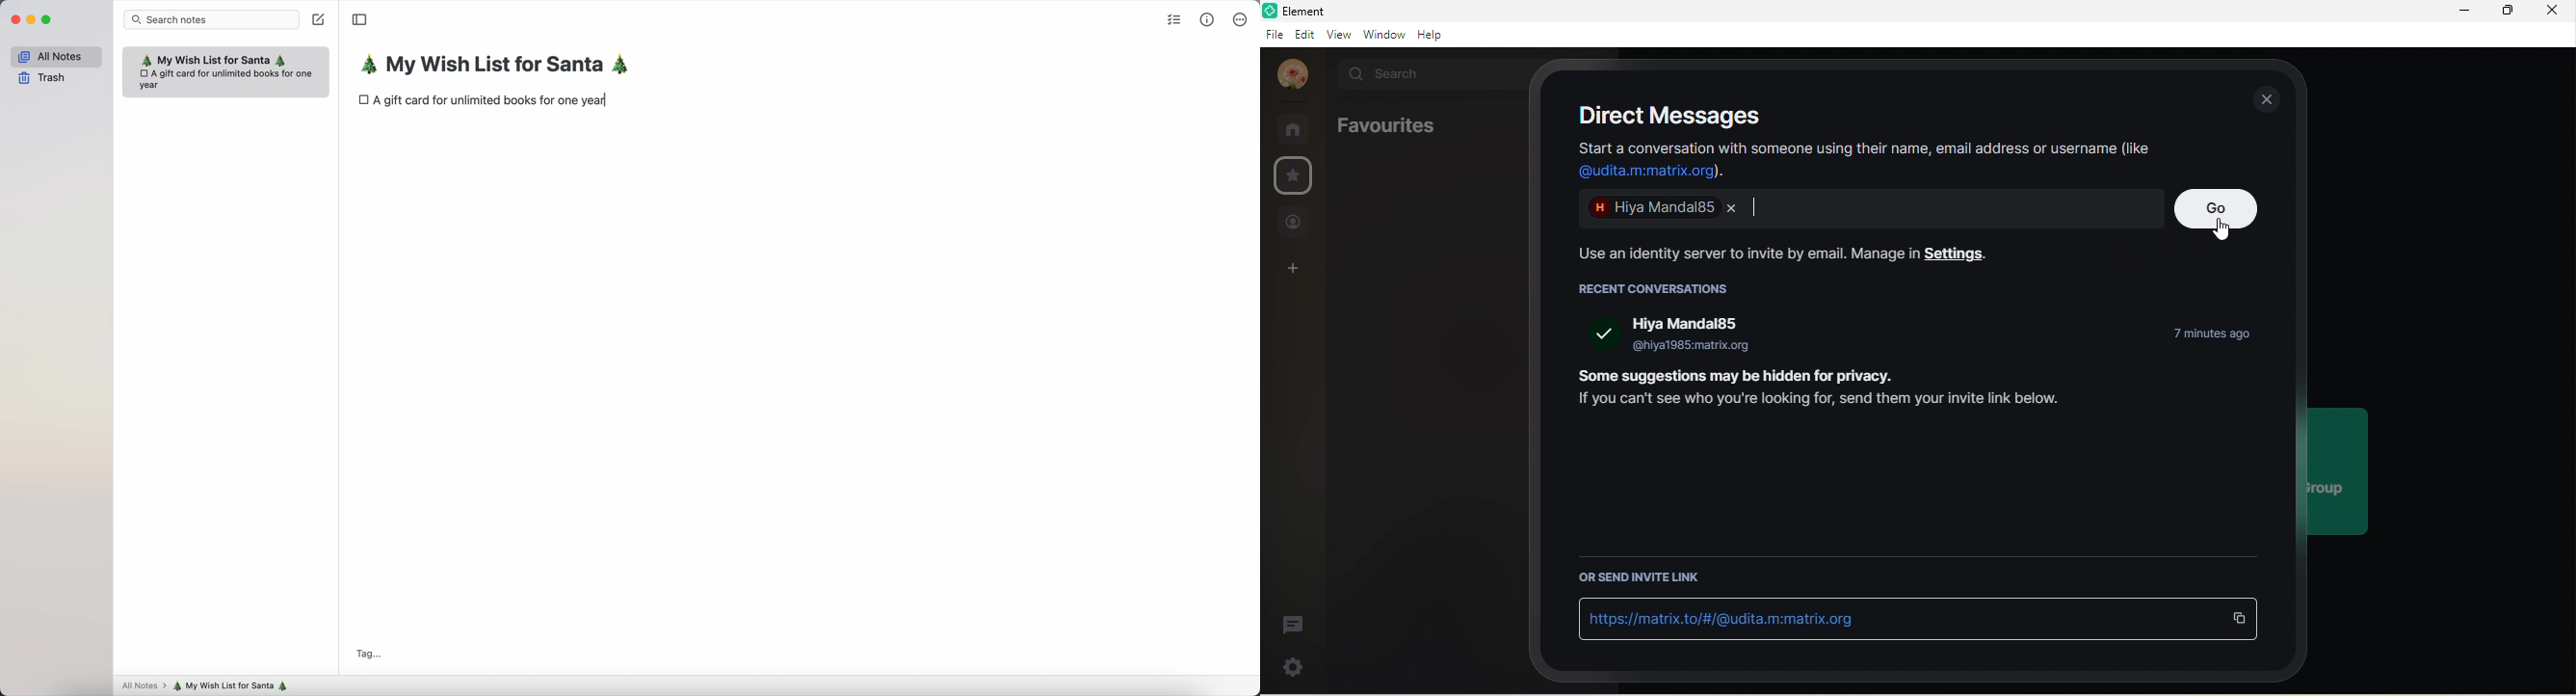  Describe the element at coordinates (228, 78) in the screenshot. I see `A gift card for unlimited books for one year` at that location.